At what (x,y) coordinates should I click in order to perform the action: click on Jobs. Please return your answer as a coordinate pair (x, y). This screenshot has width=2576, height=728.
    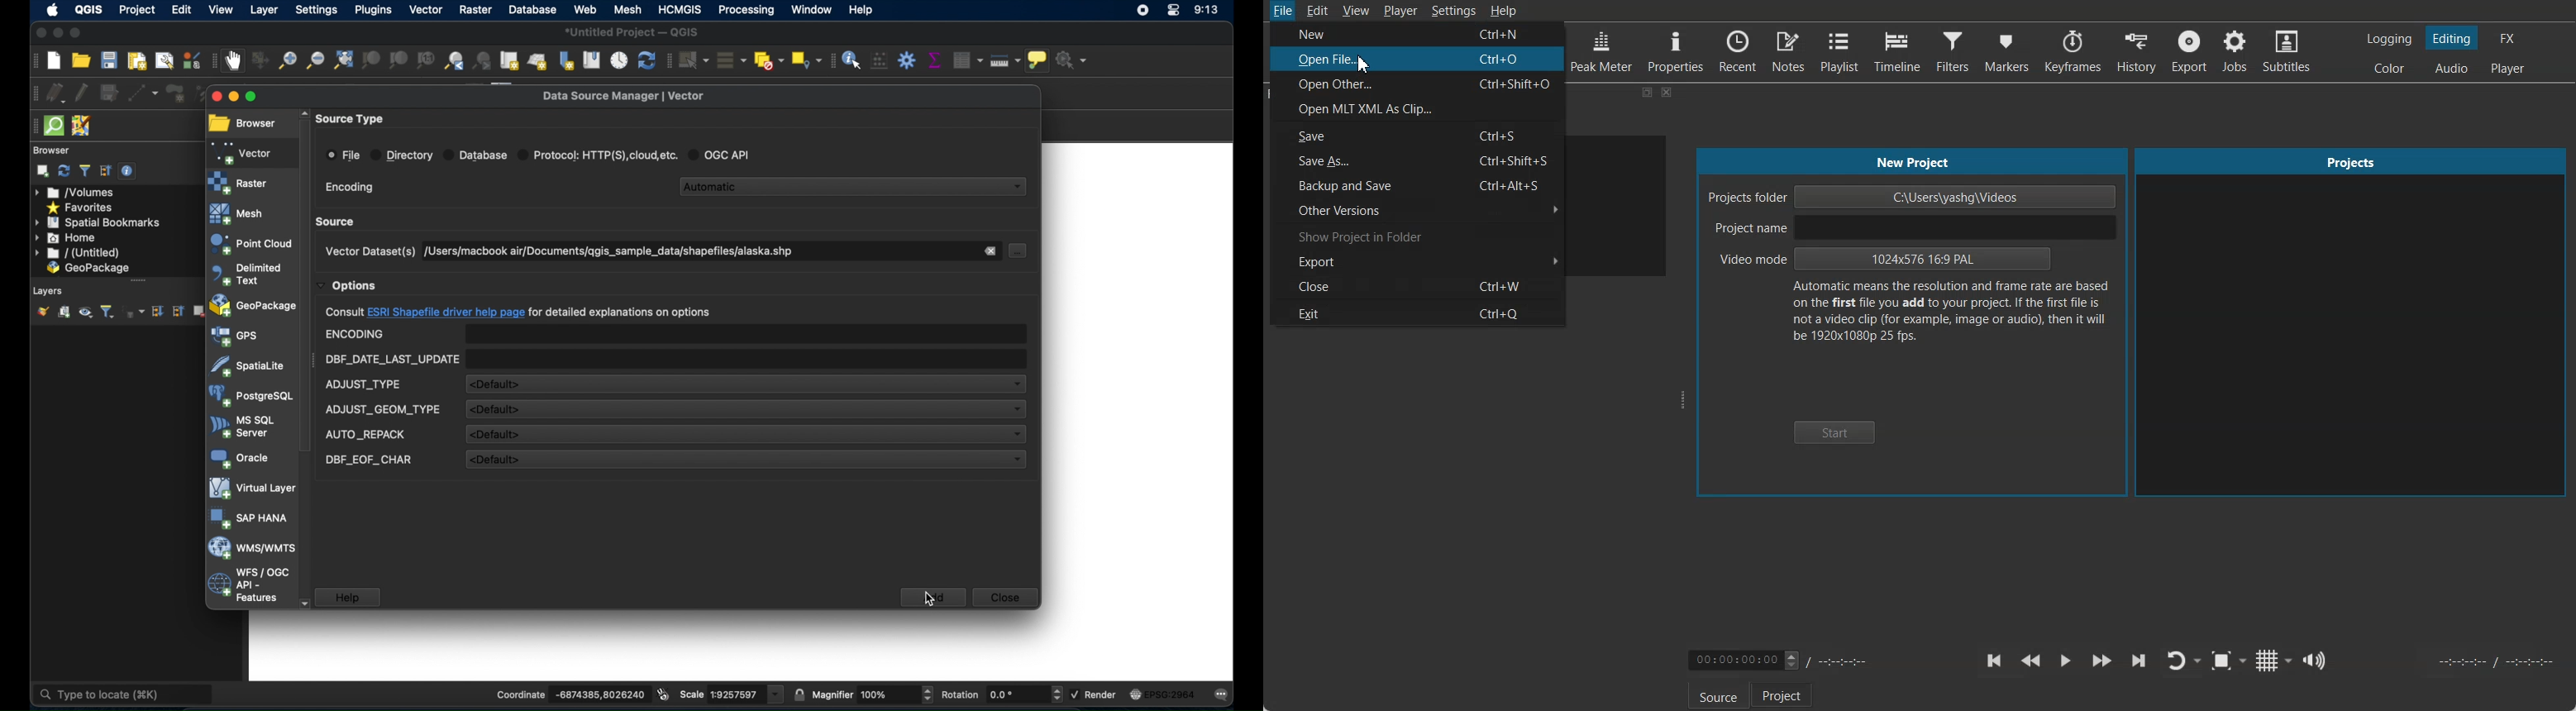
    Looking at the image, I should click on (2236, 51).